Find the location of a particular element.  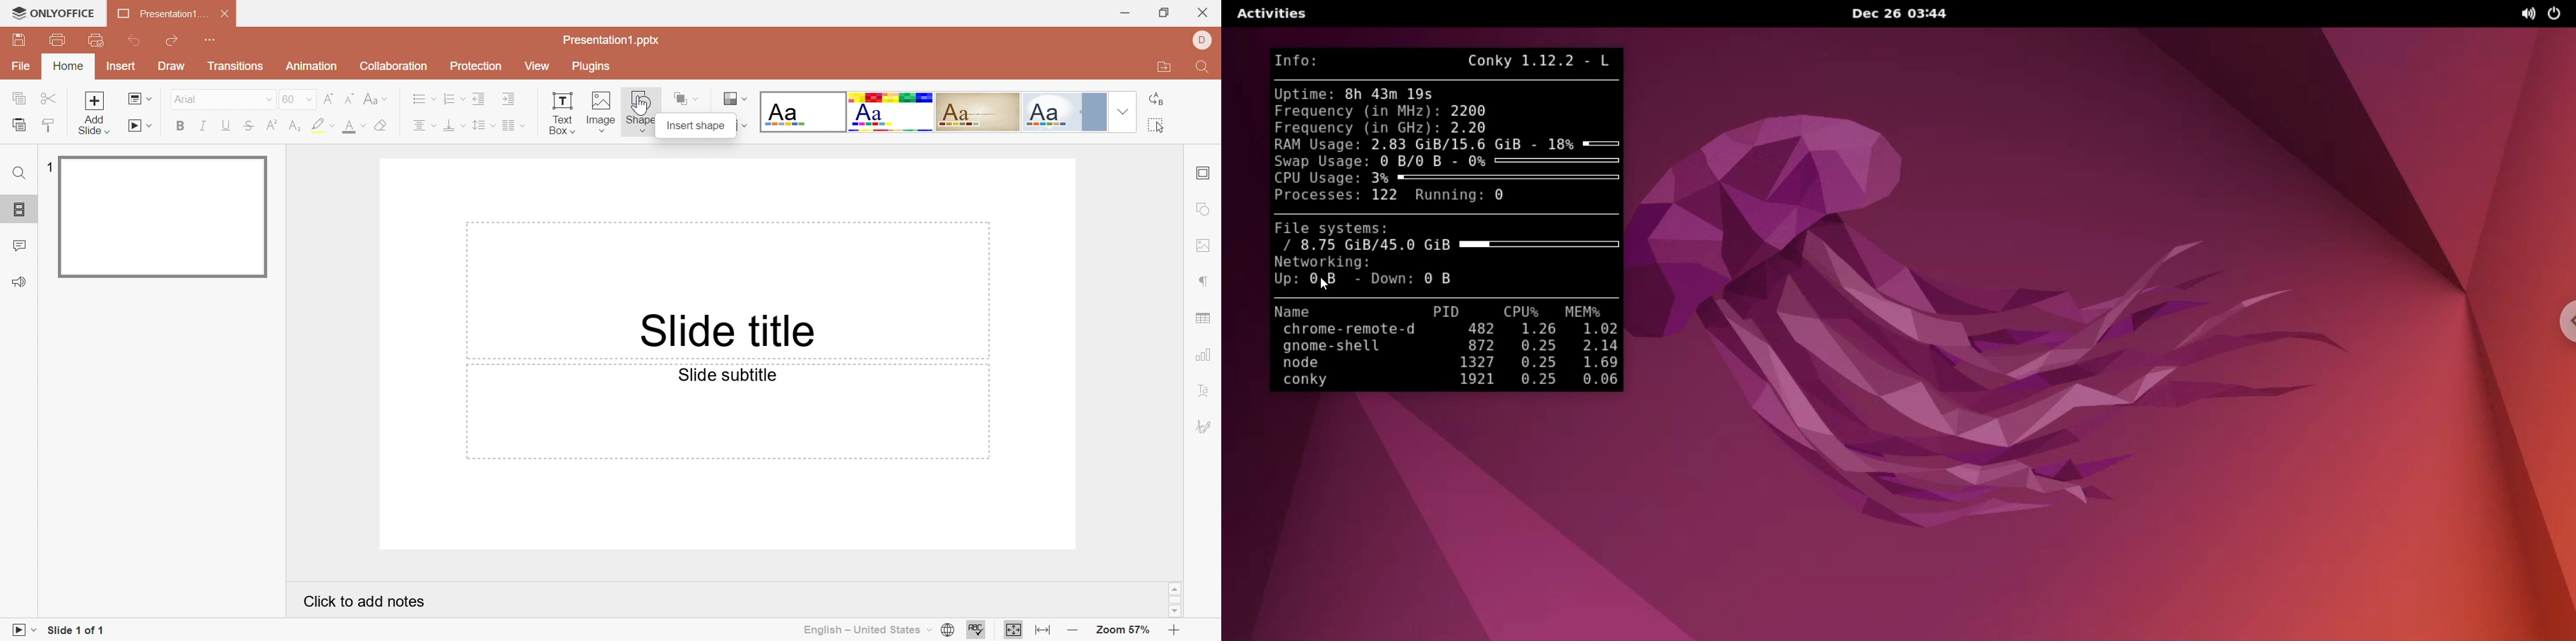

Italic is located at coordinates (202, 125).